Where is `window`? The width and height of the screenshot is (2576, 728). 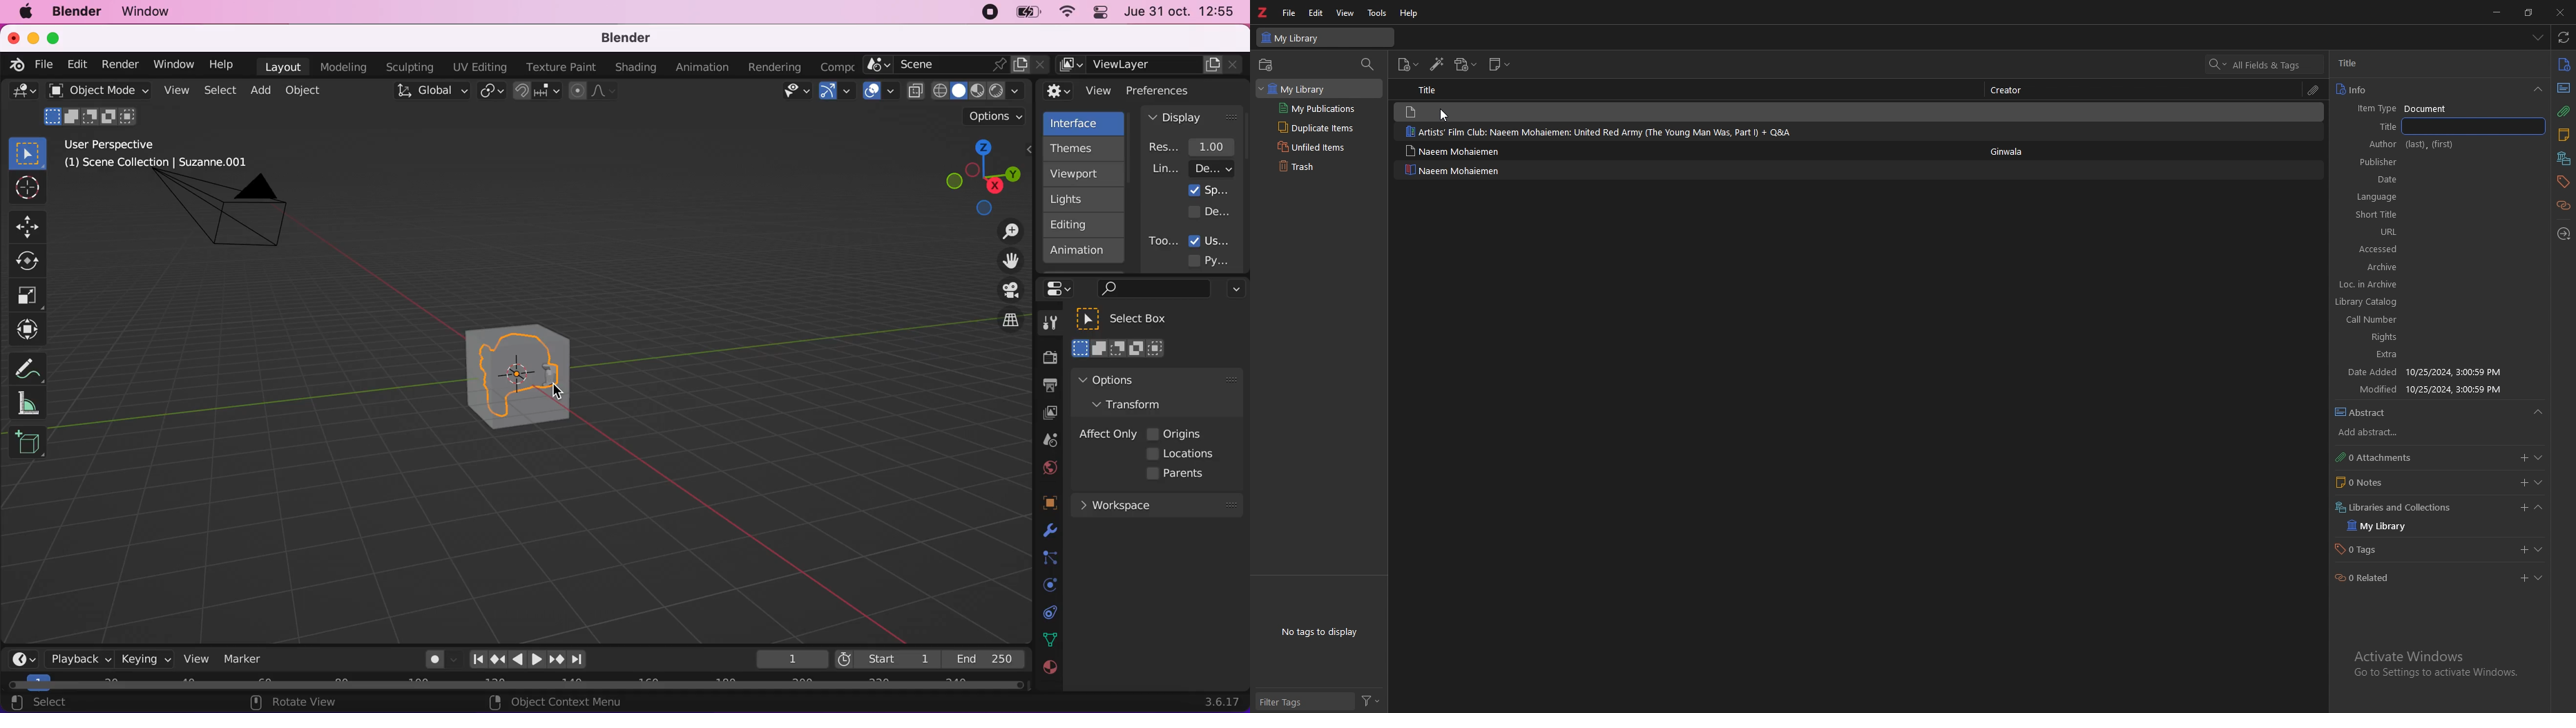 window is located at coordinates (150, 12).